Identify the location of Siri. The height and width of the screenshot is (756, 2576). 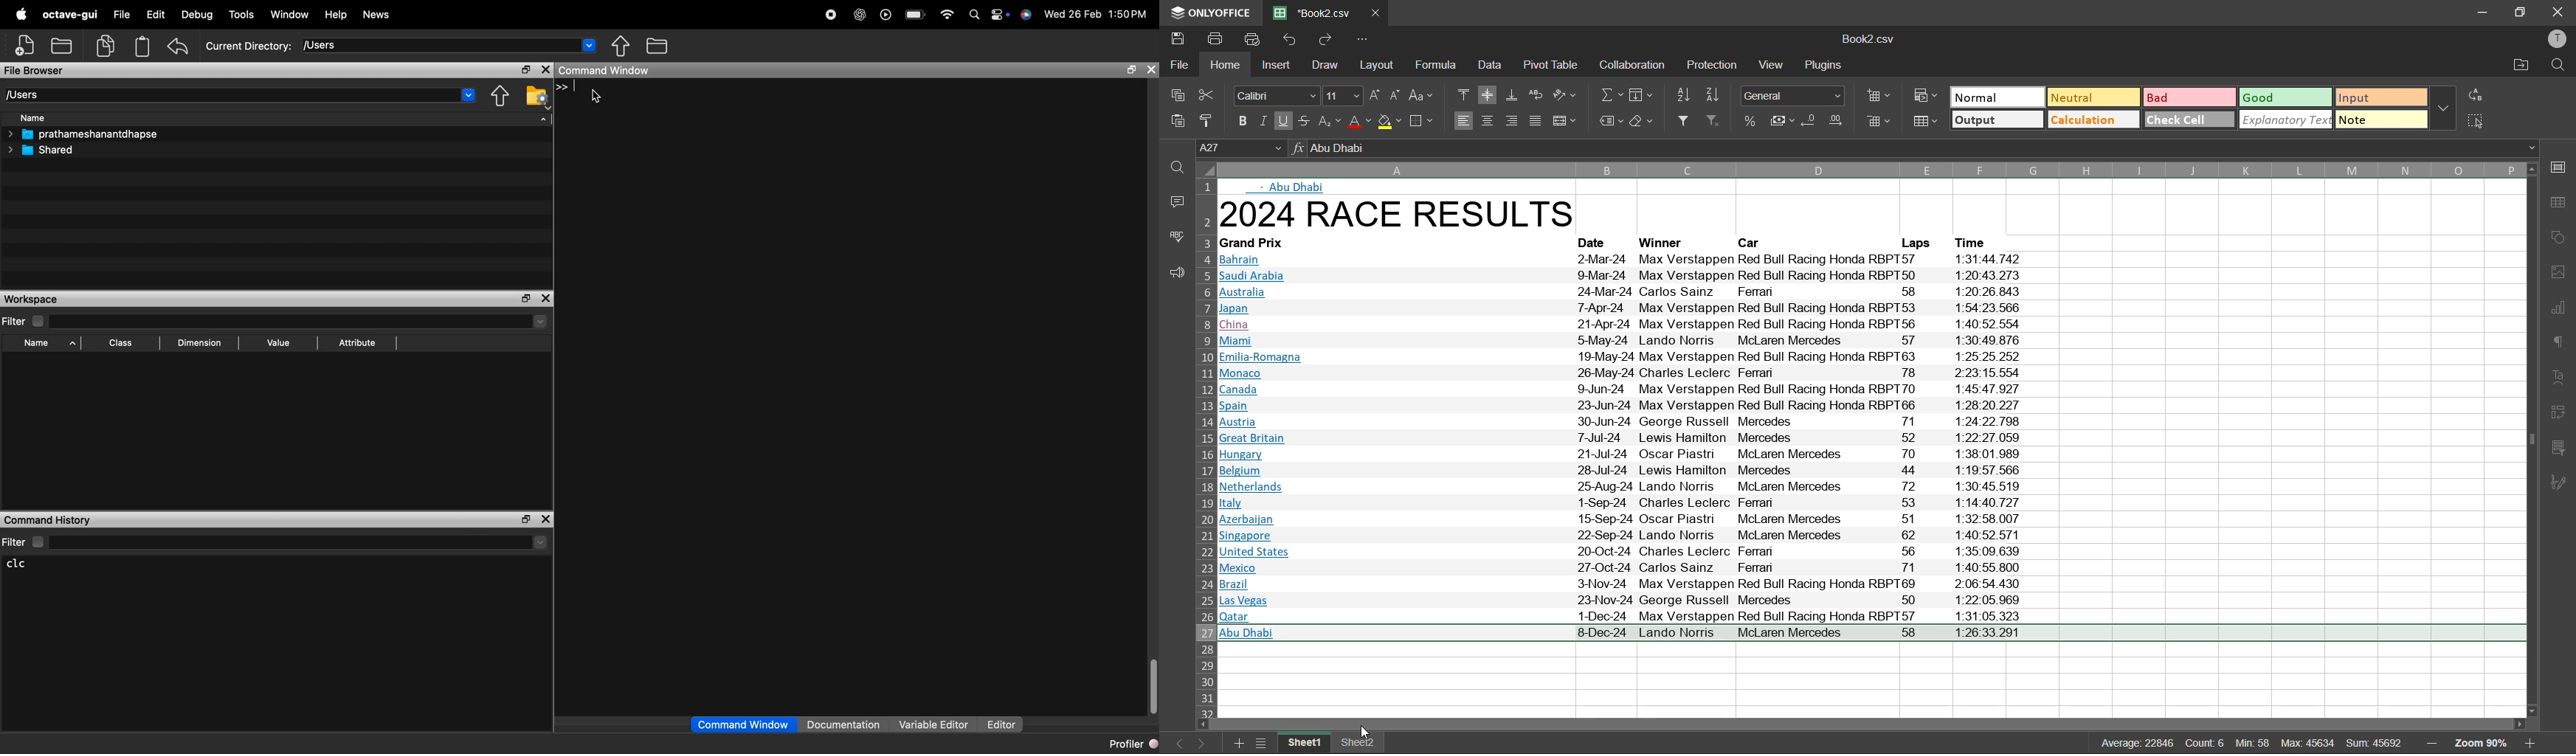
(1025, 15).